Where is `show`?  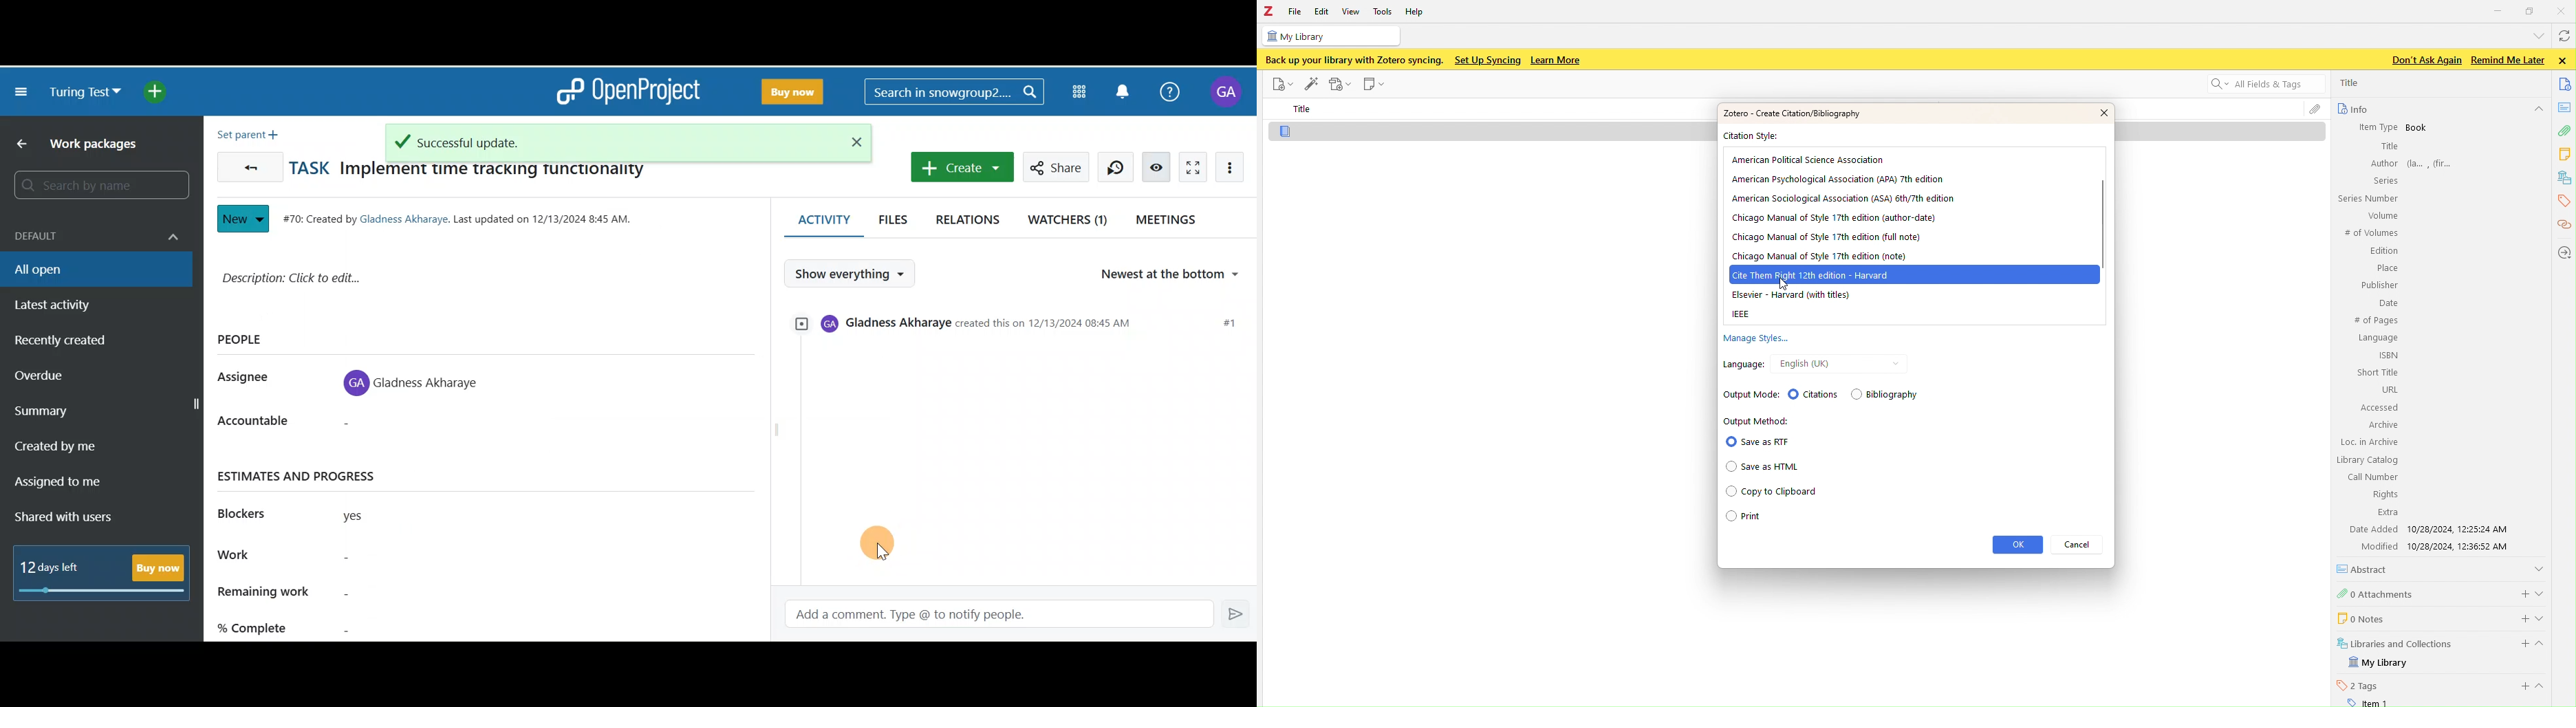
show is located at coordinates (2544, 686).